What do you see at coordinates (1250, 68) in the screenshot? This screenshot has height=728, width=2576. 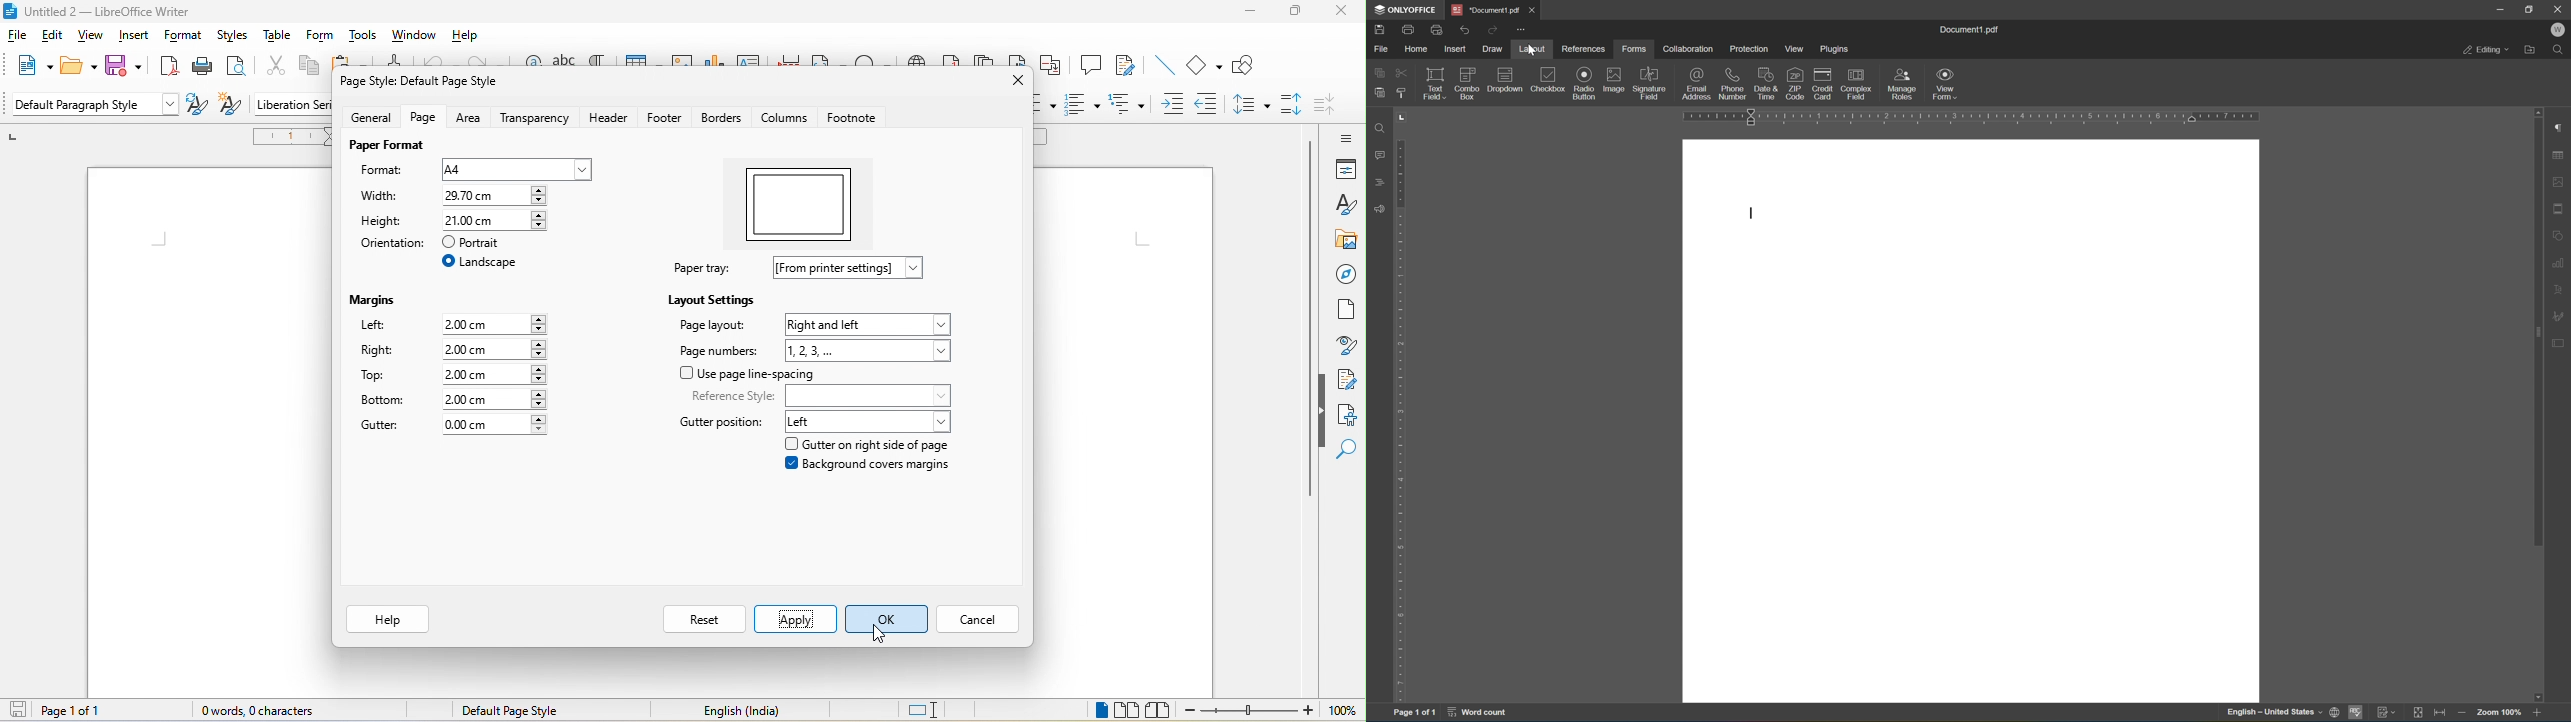 I see `show draw function` at bounding box center [1250, 68].